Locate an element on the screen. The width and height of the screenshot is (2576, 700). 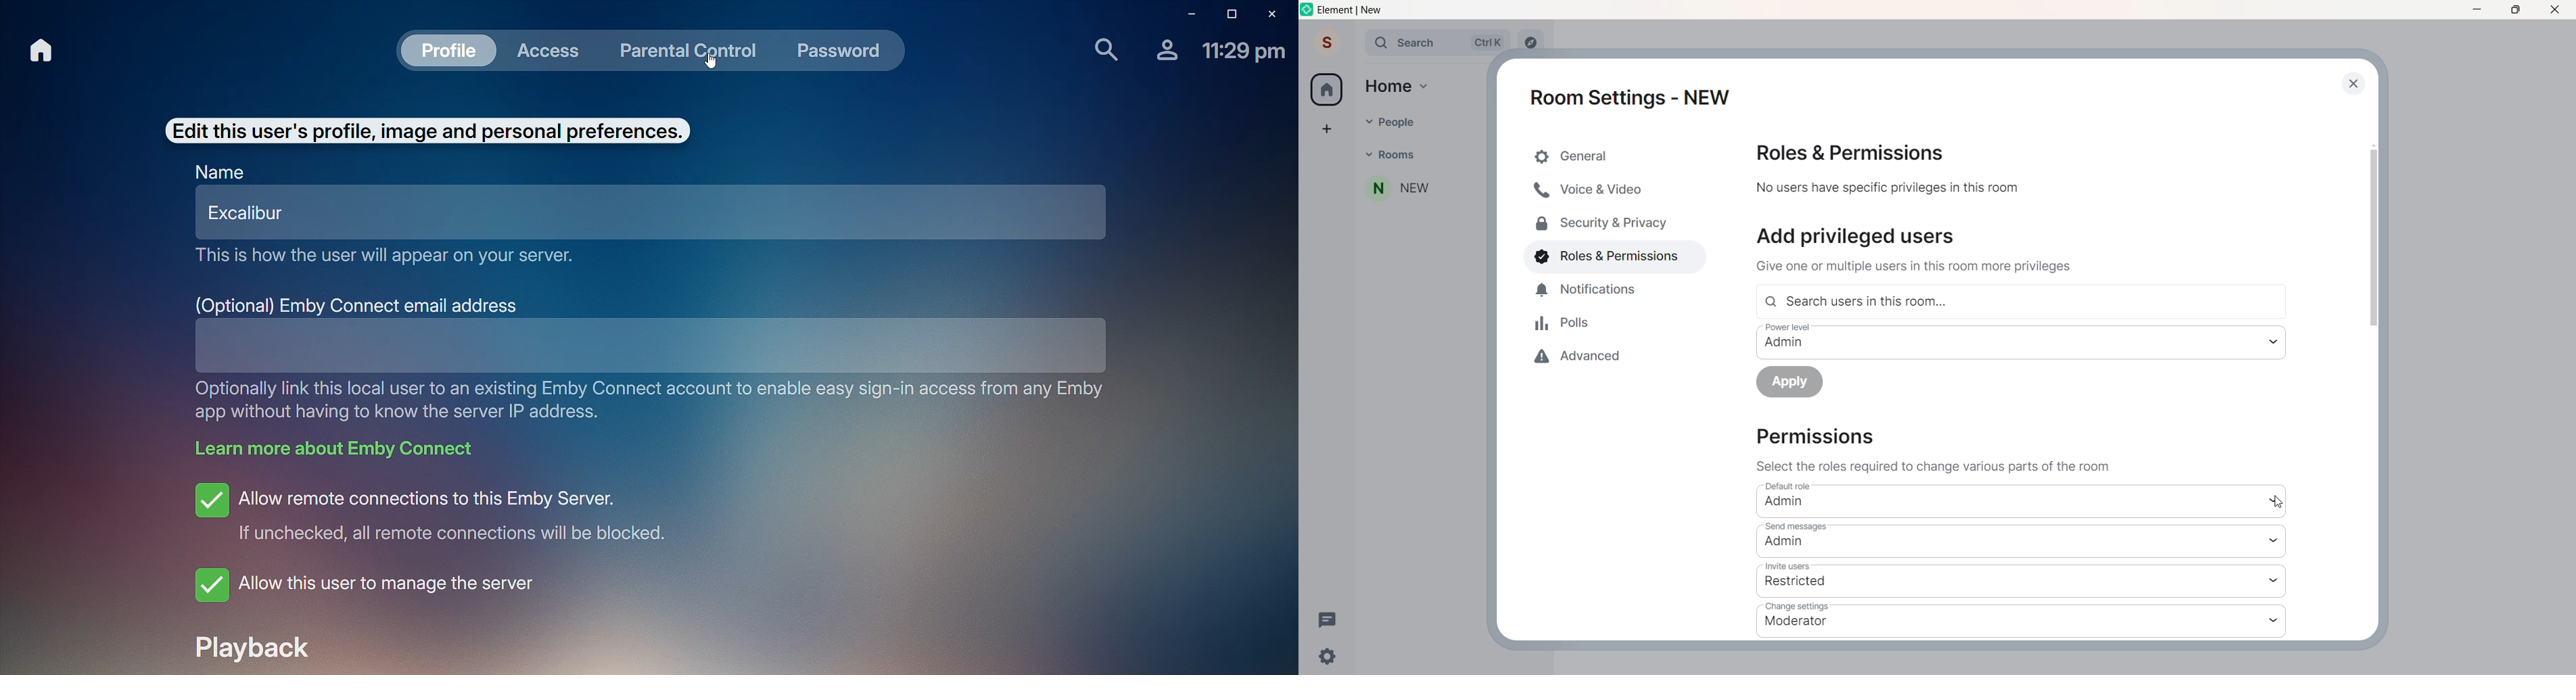
room settings is located at coordinates (1634, 95).